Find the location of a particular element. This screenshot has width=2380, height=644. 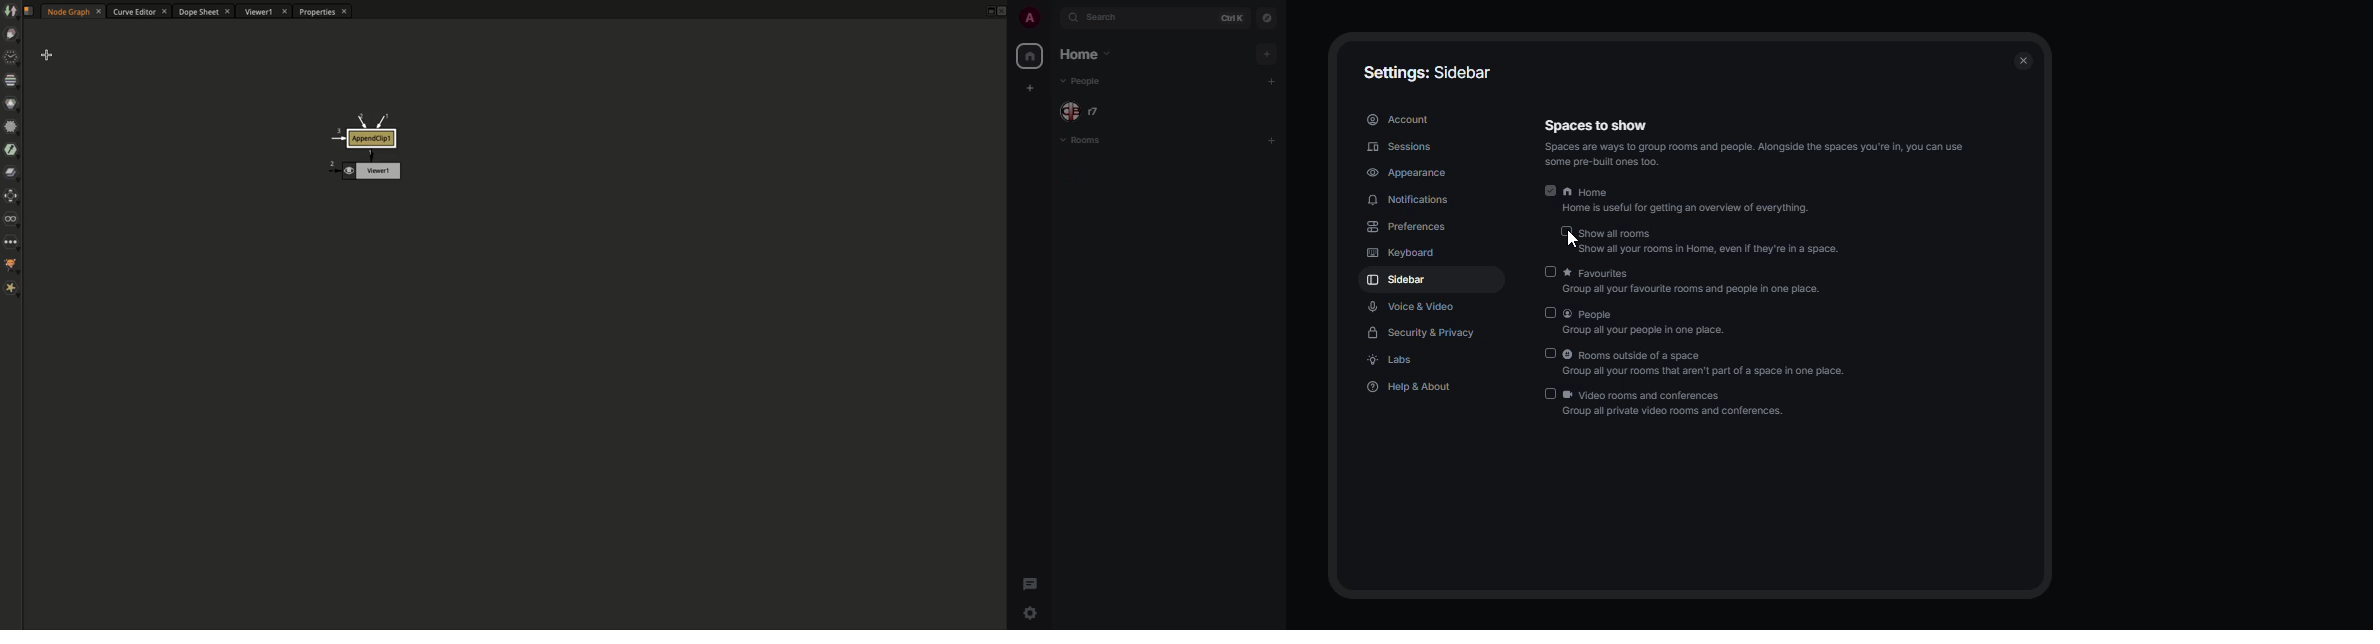

people is located at coordinates (1084, 81).